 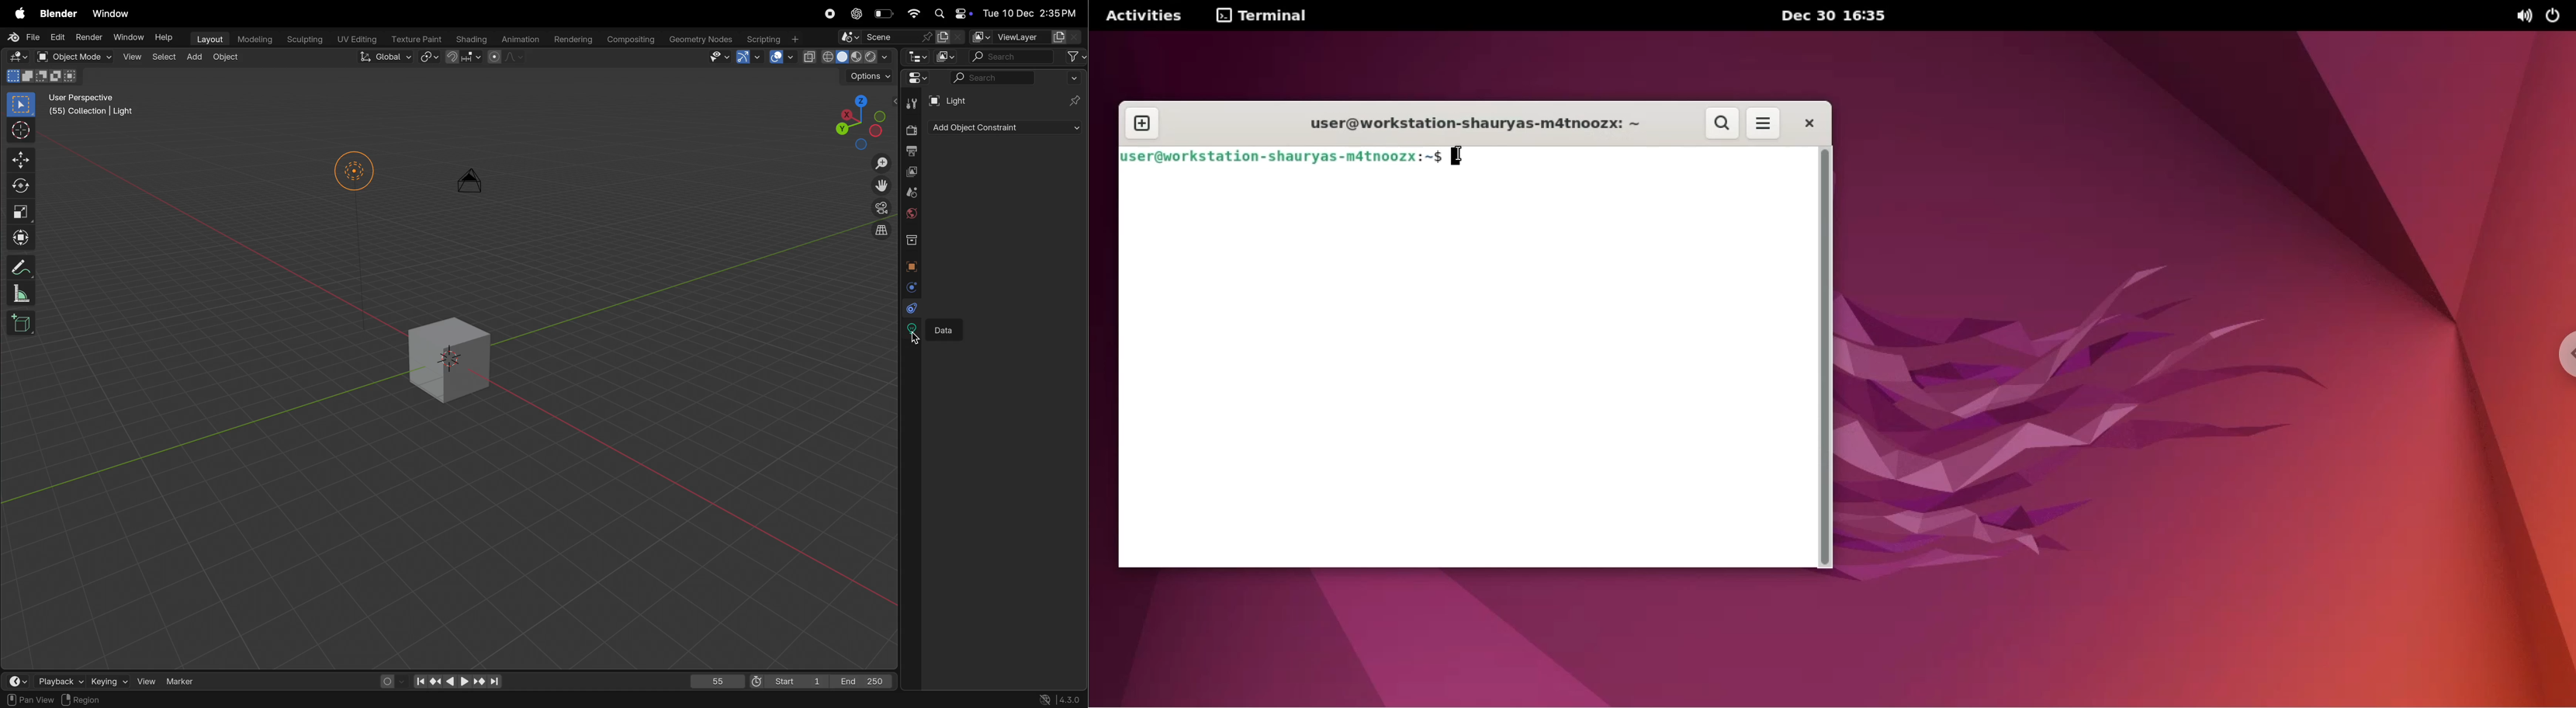 I want to click on compsing, so click(x=634, y=38).